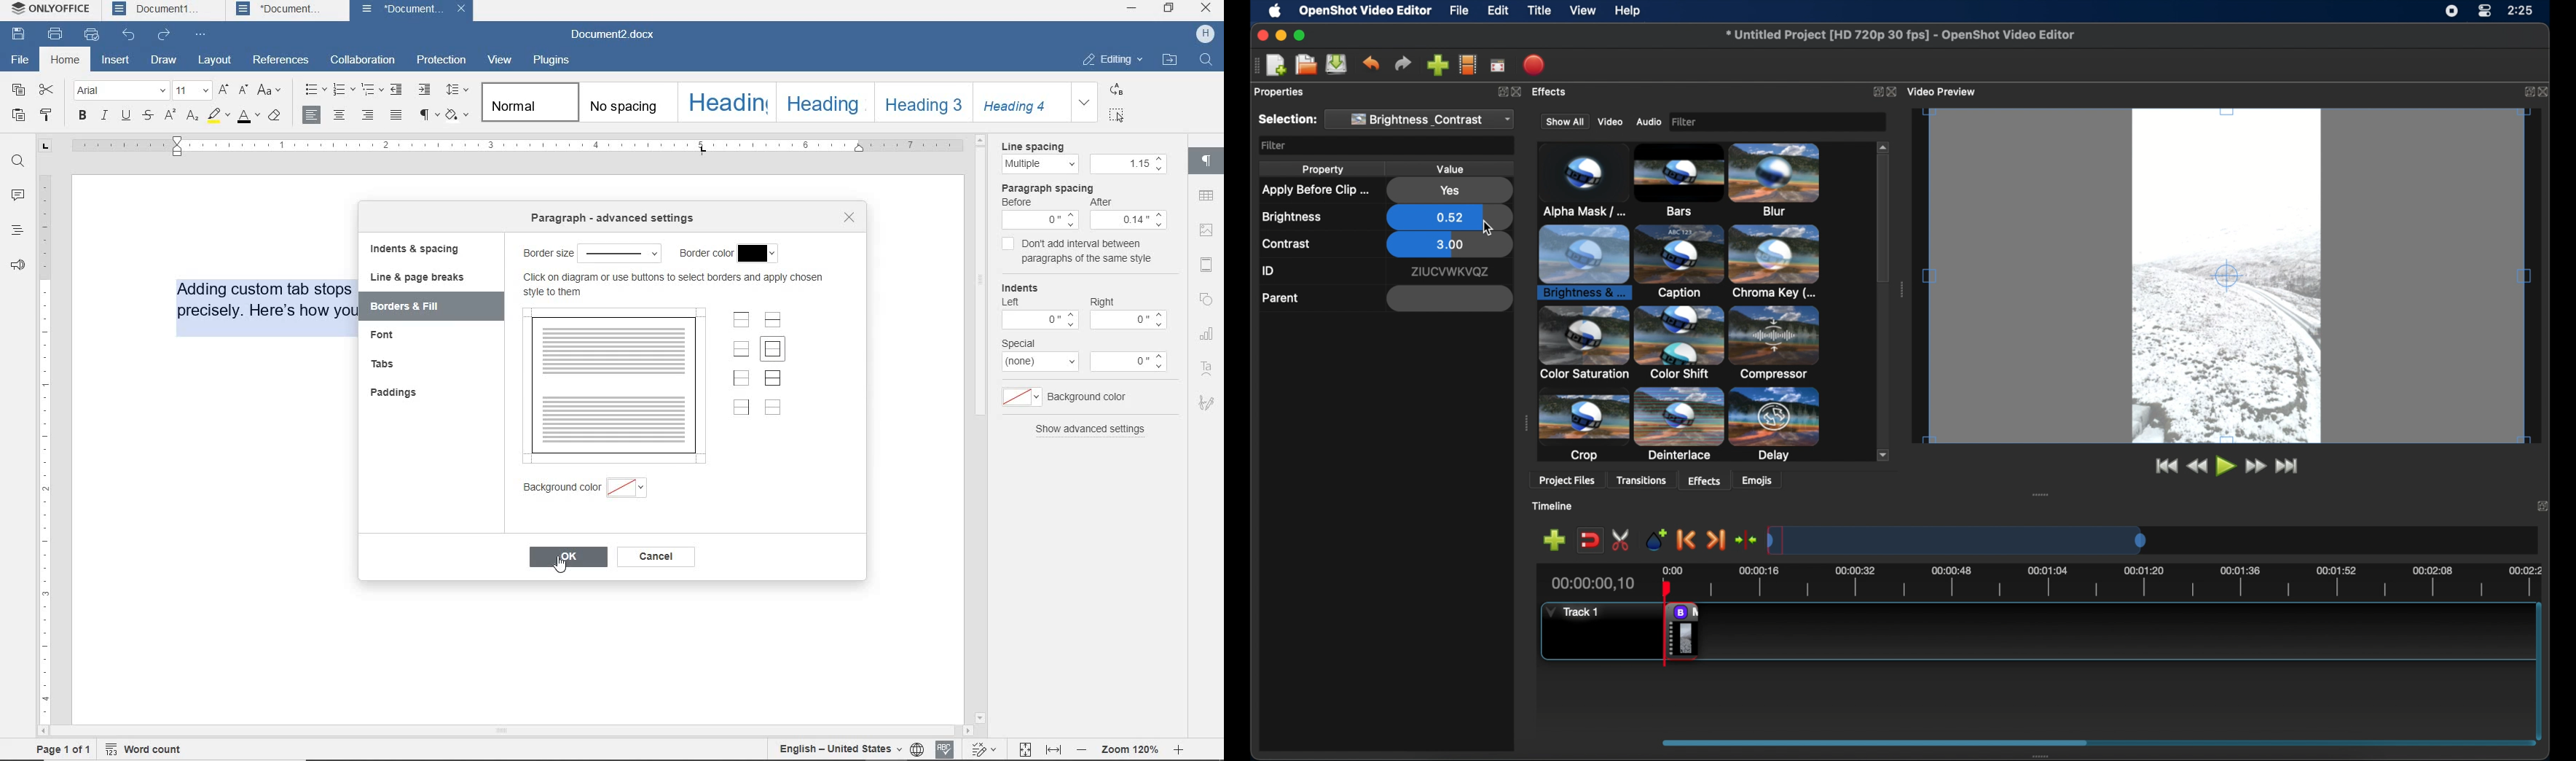 The height and width of the screenshot is (784, 2576). Describe the element at coordinates (149, 116) in the screenshot. I see `strikethrough` at that location.